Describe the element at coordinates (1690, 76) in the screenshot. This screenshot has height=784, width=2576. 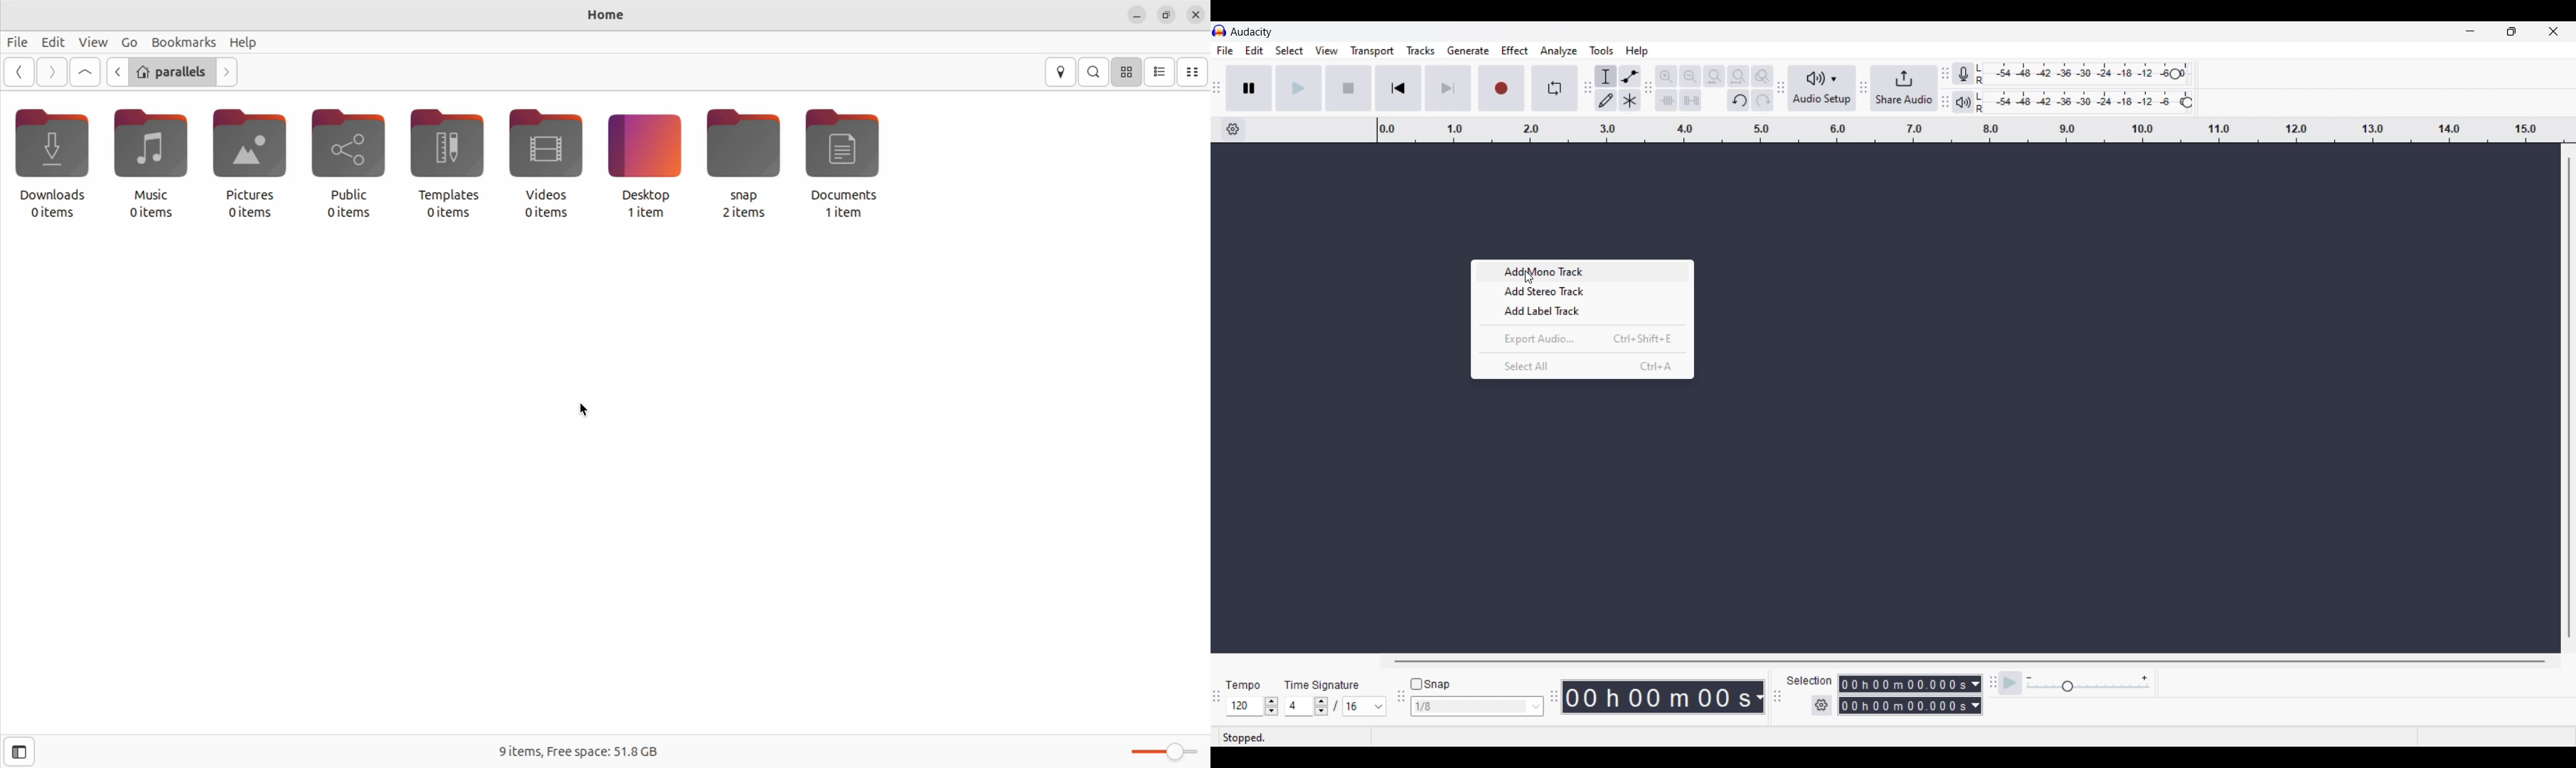
I see `Zoom out` at that location.